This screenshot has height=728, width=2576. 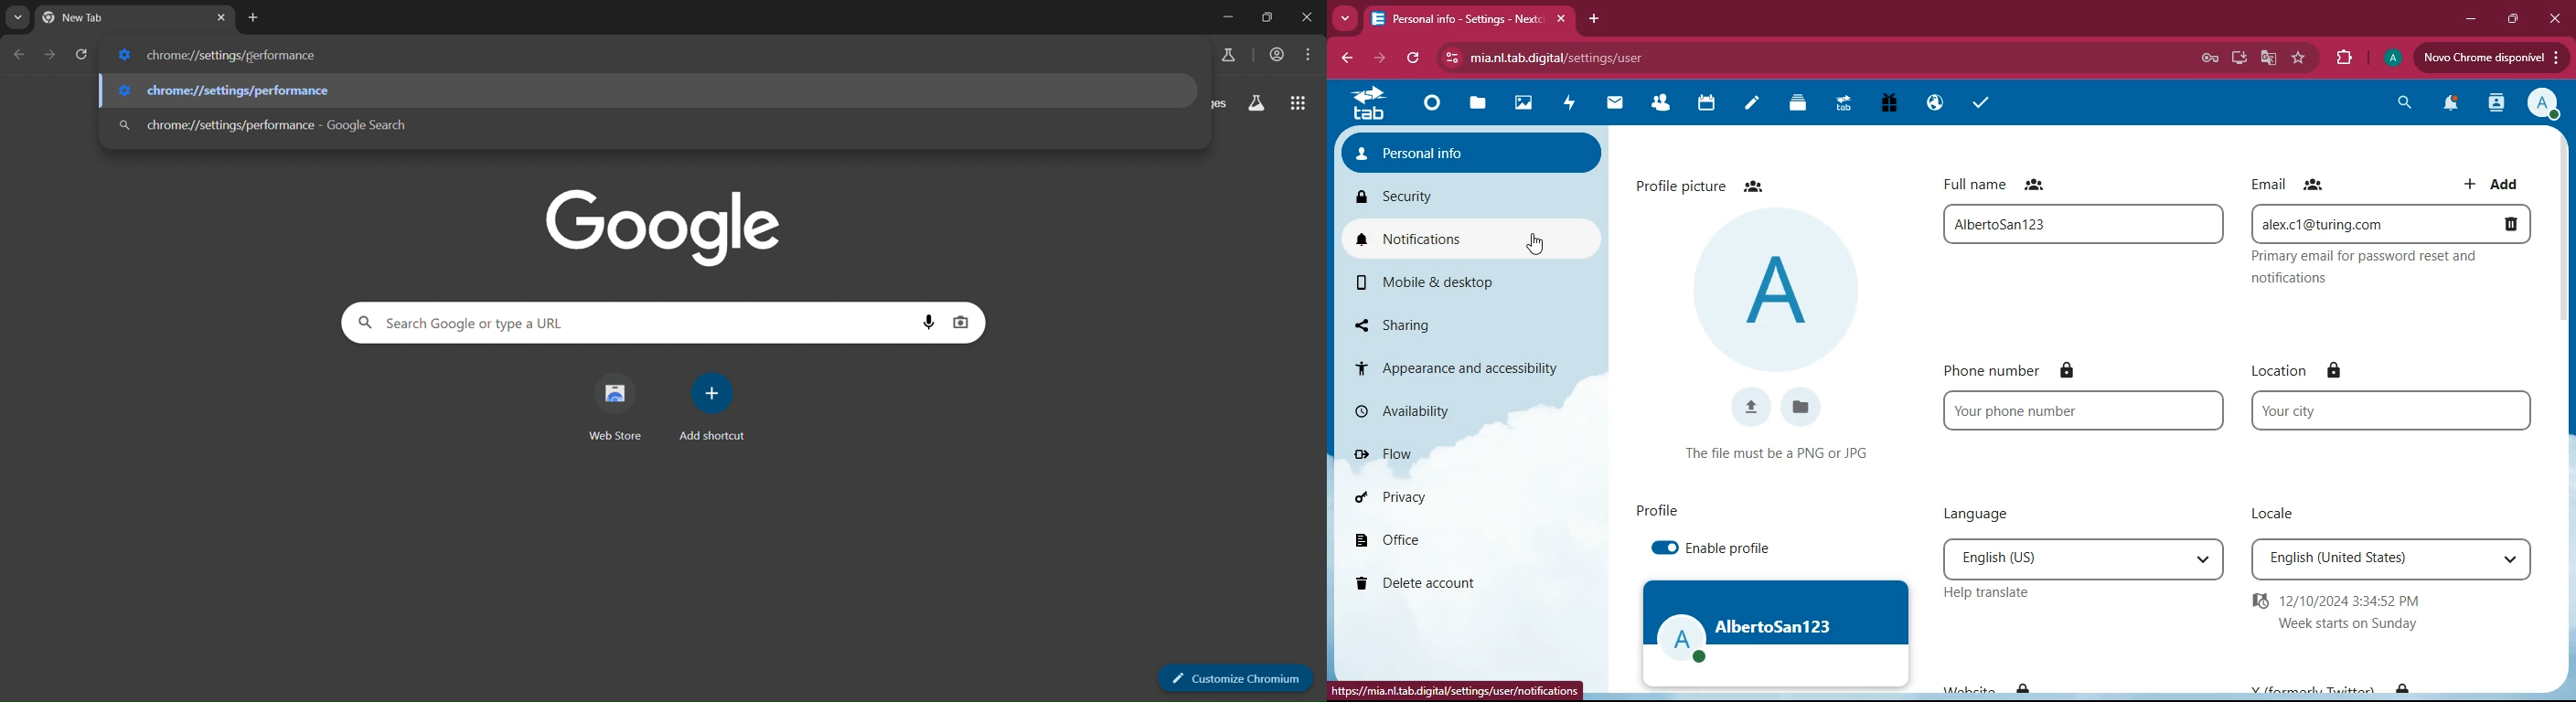 I want to click on search, so click(x=2403, y=102).